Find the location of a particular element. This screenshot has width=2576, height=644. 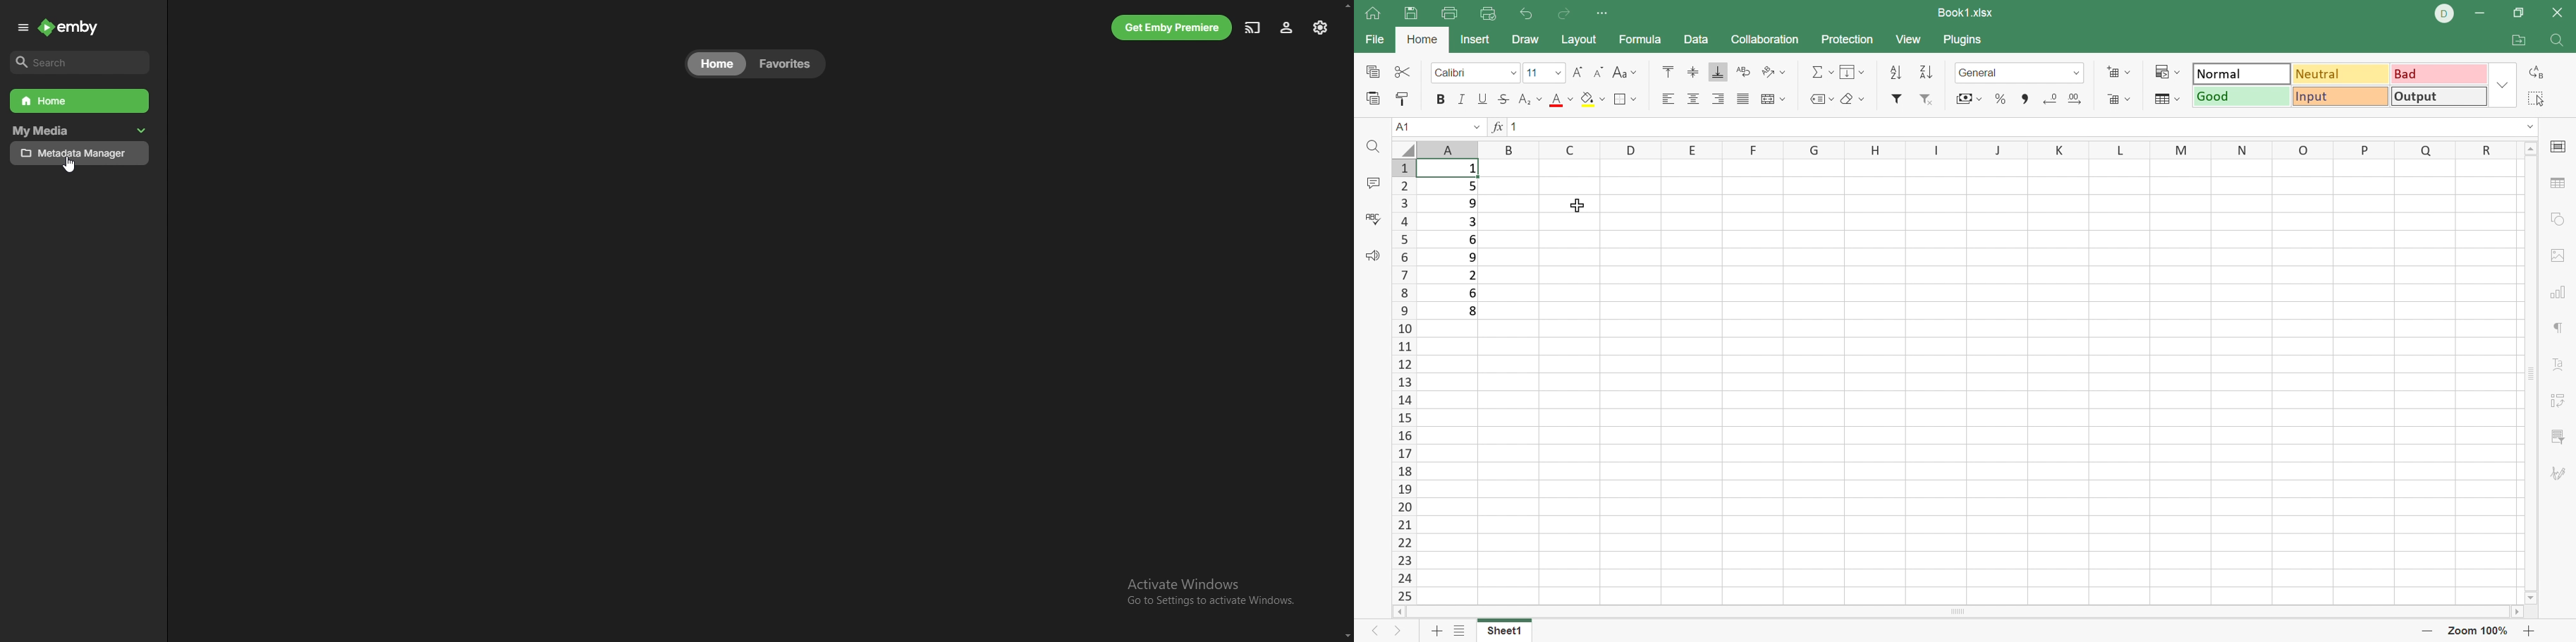

Pivot Table settings is located at coordinates (2562, 402).